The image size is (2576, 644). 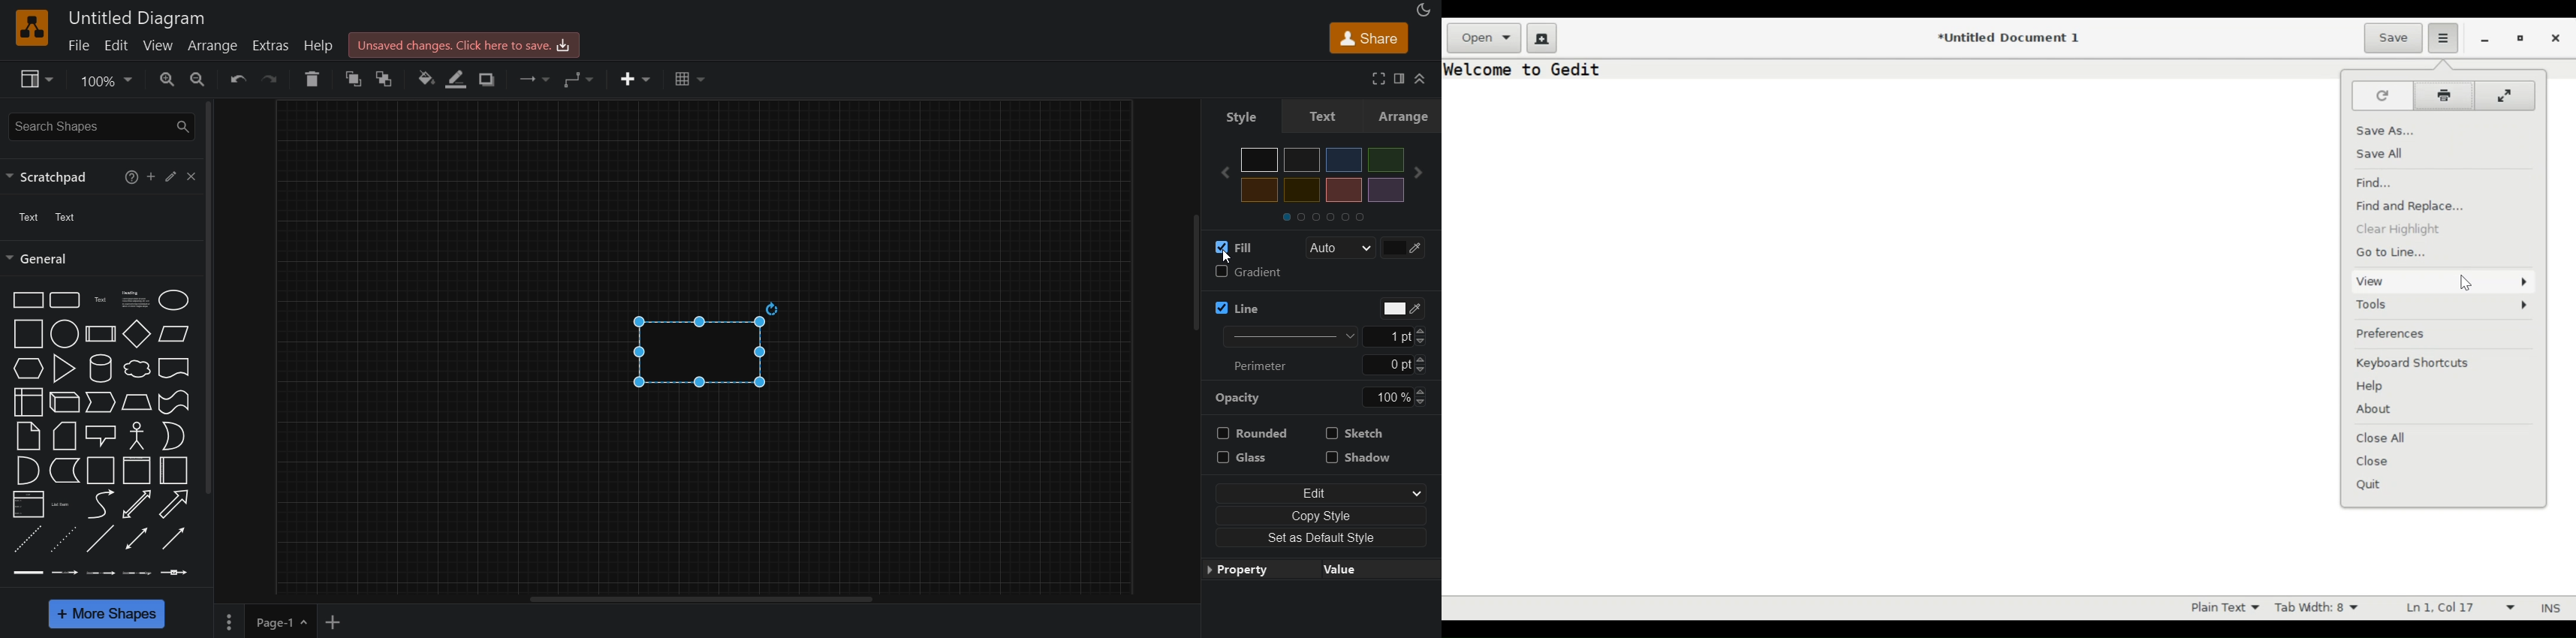 What do you see at coordinates (2444, 38) in the screenshot?
I see `Application menu` at bounding box center [2444, 38].